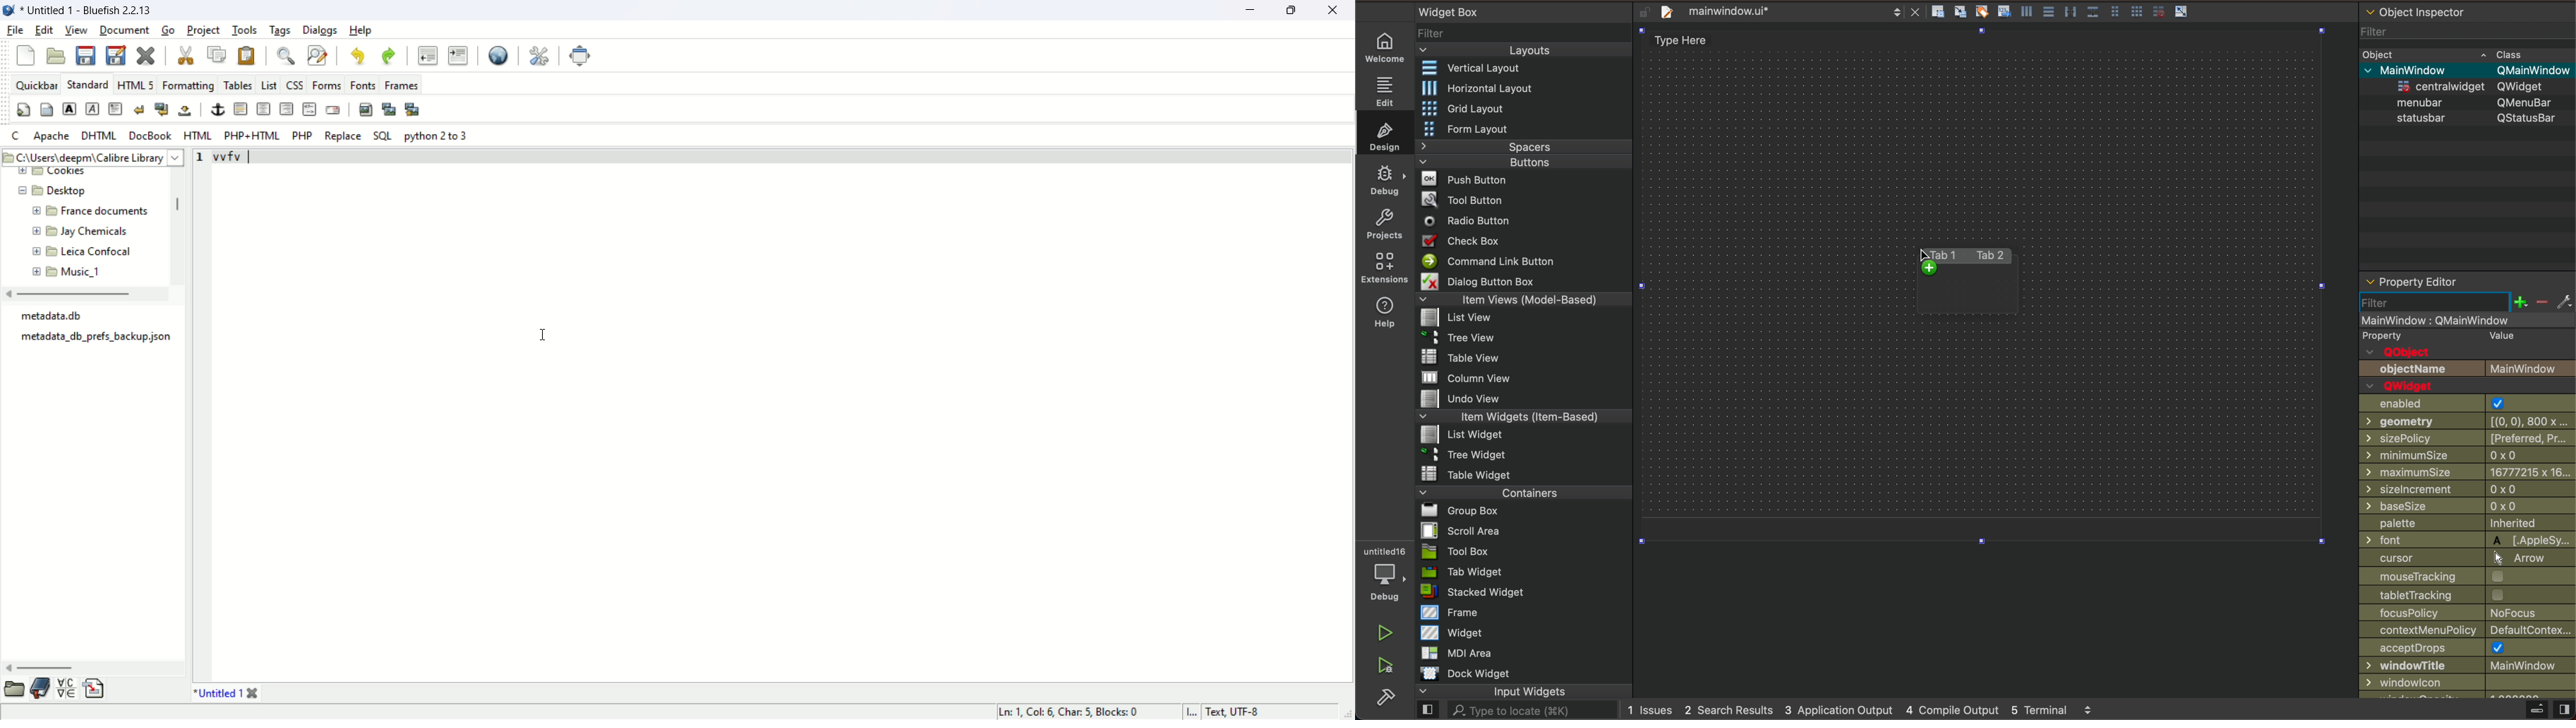 Image resolution: width=2576 pixels, height=728 pixels. Describe the element at coordinates (2467, 505) in the screenshot. I see `base size` at that location.